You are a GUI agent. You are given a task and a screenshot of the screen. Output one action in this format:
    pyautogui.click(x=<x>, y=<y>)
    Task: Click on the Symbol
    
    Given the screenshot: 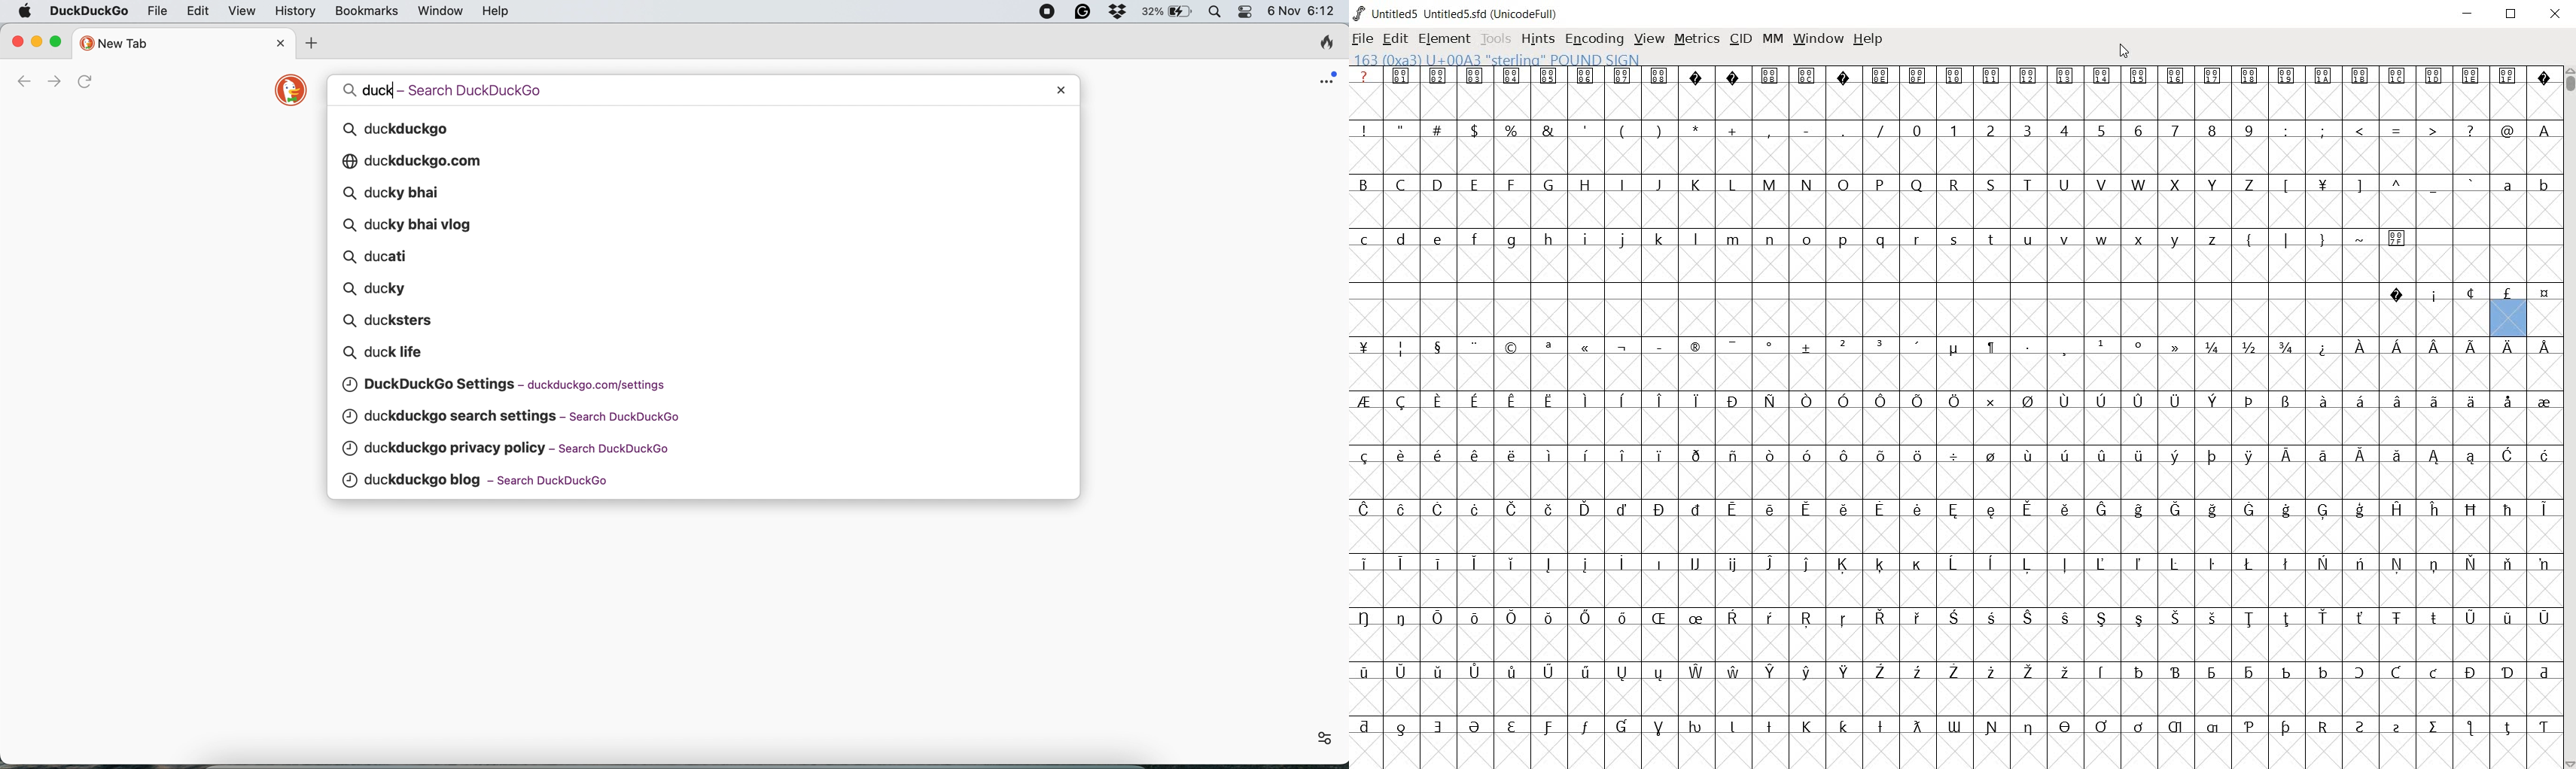 What is the action you would take?
    pyautogui.click(x=2472, y=459)
    